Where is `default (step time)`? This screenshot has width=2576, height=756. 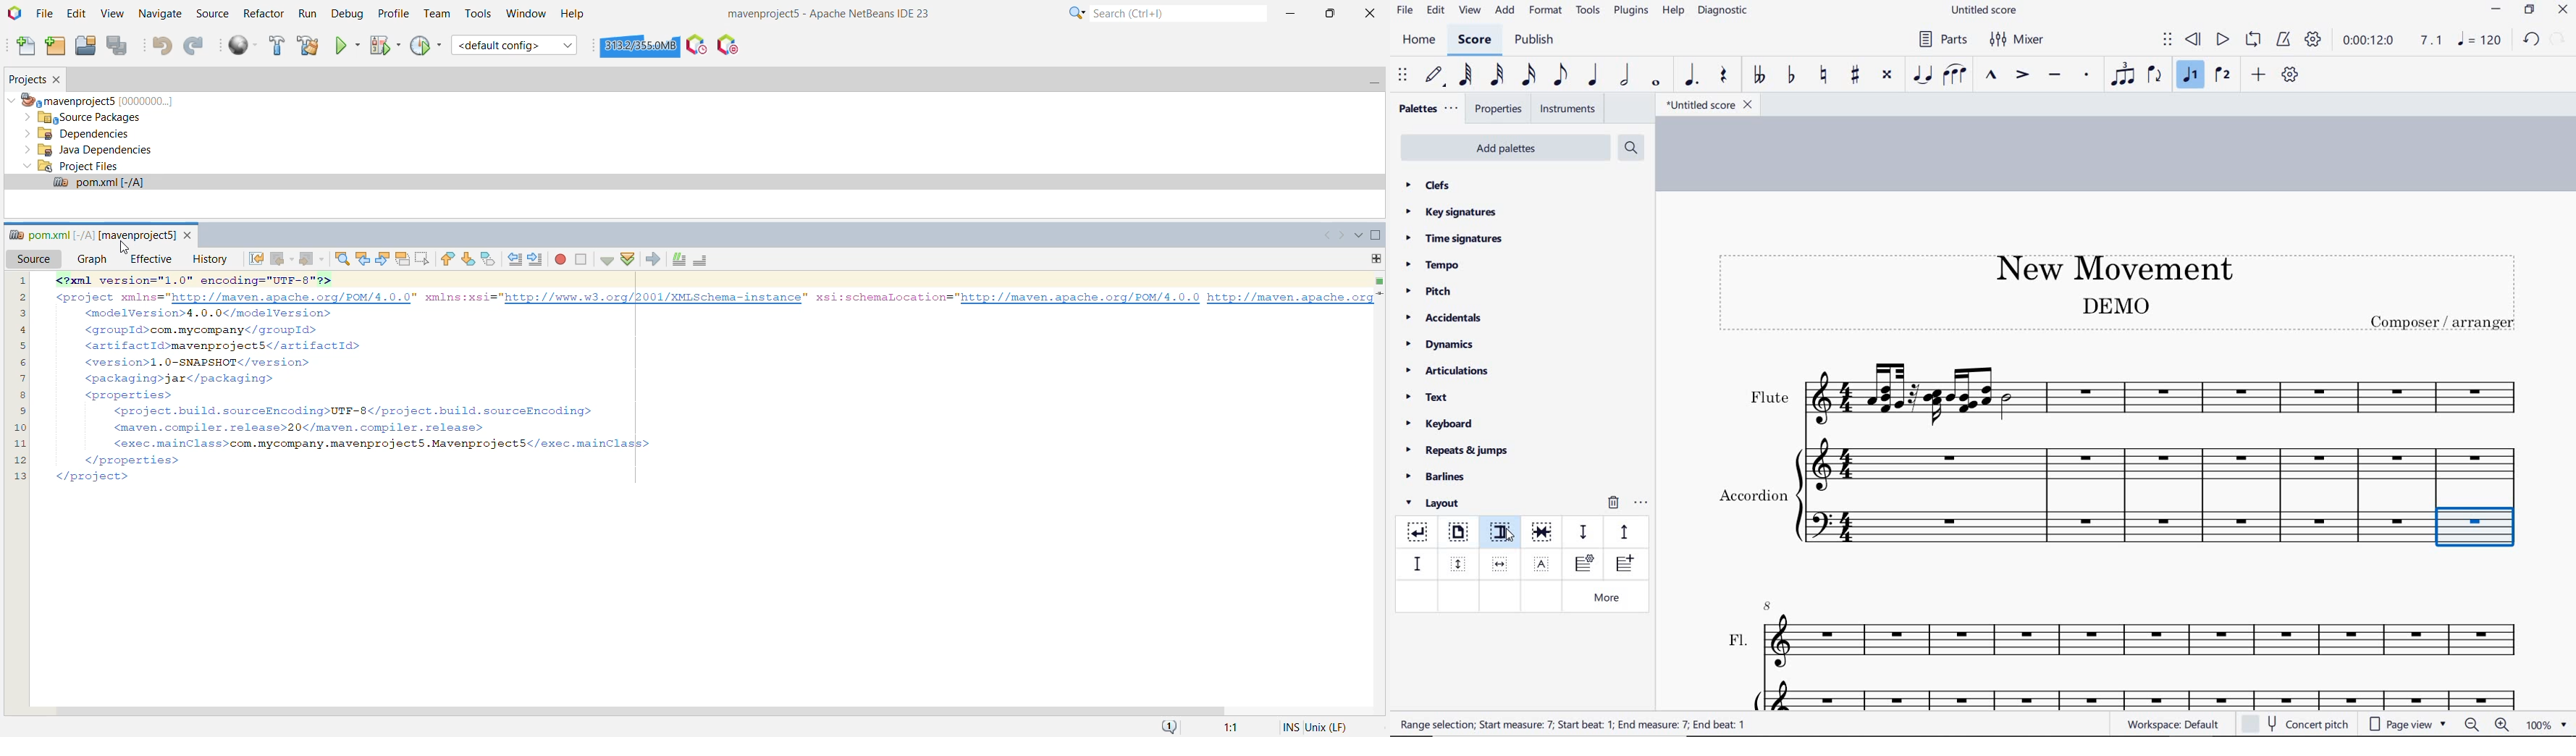
default (step time) is located at coordinates (1435, 76).